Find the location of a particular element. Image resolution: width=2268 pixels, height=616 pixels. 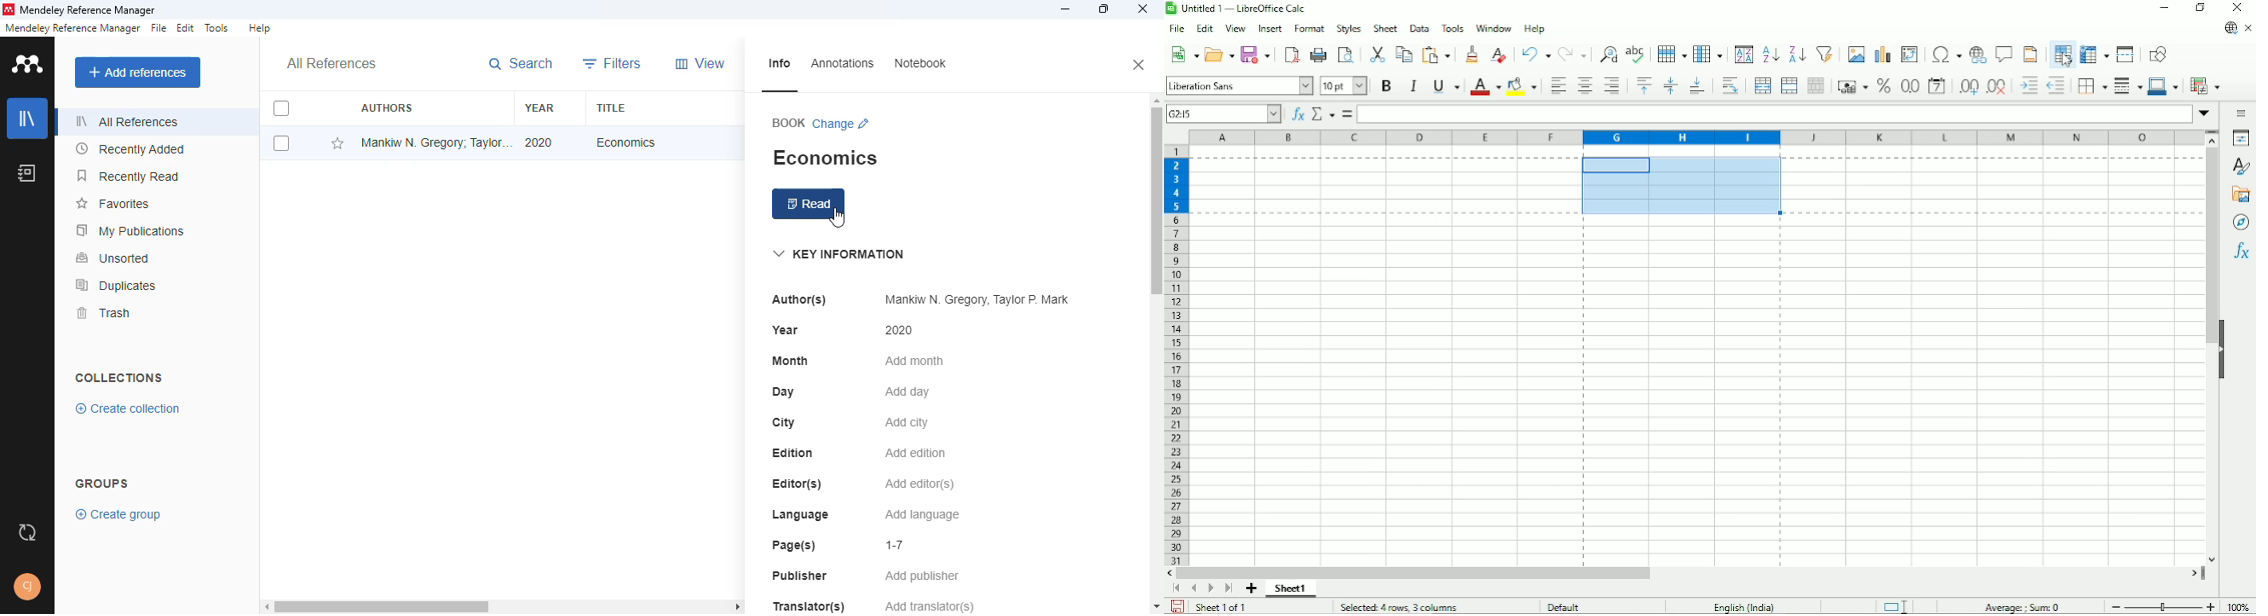

maximize is located at coordinates (1104, 9).